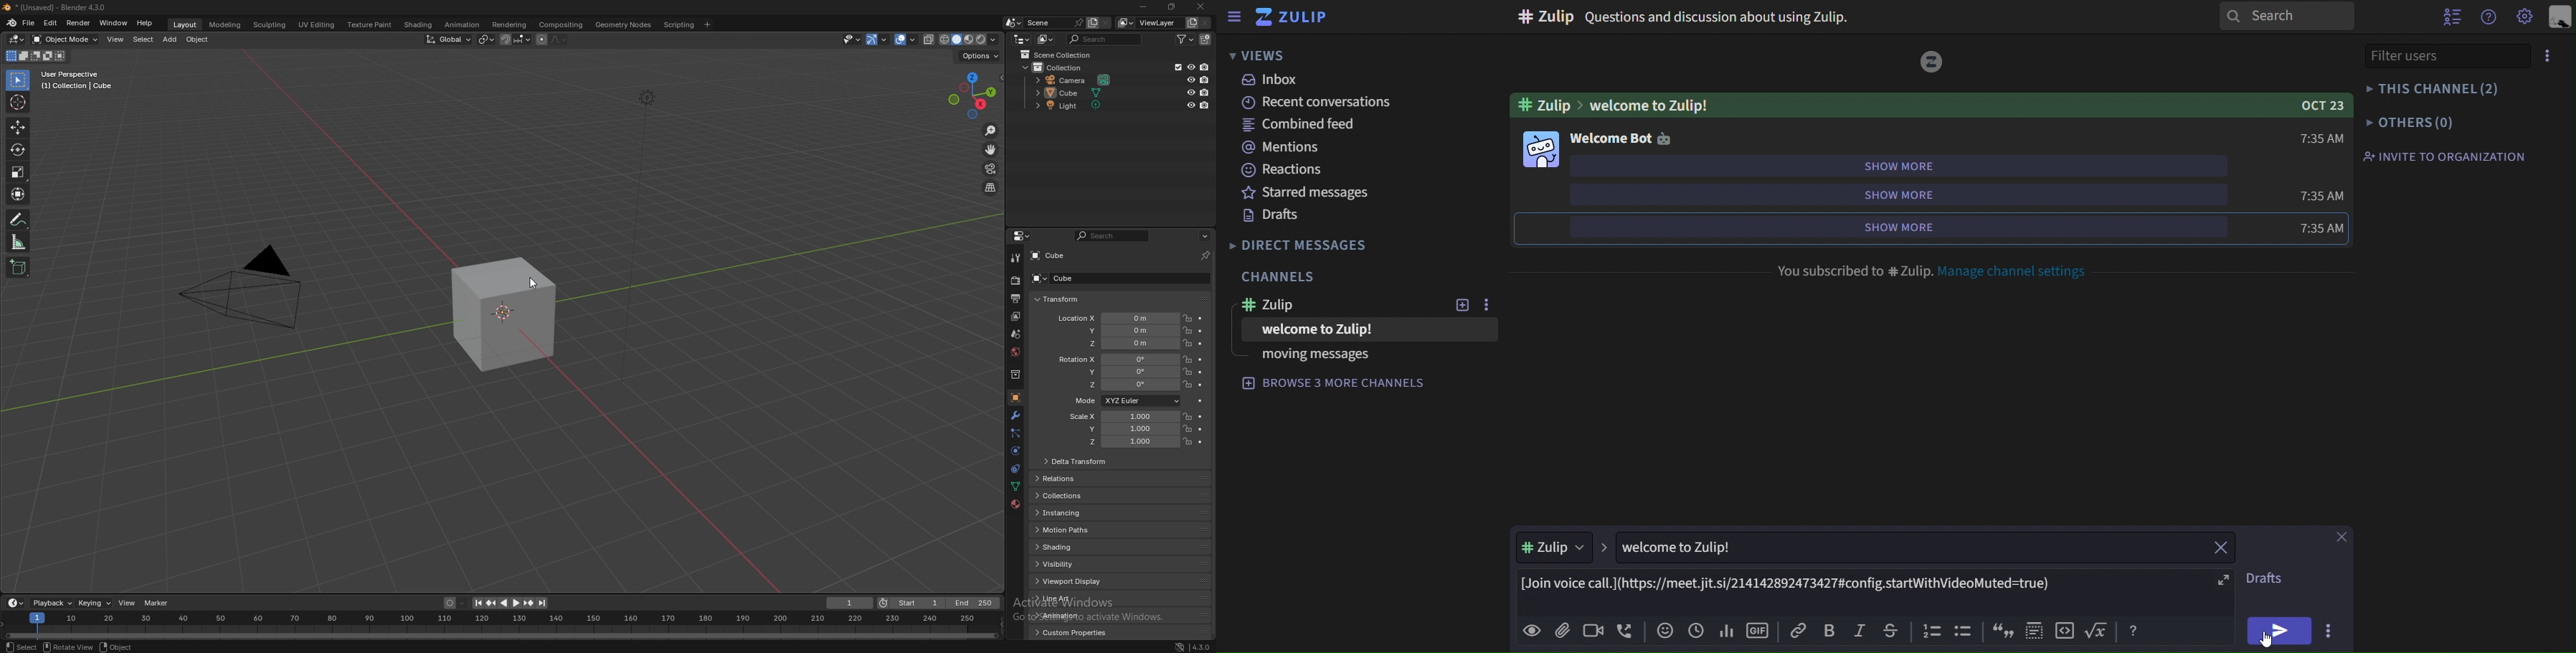 This screenshot has width=2576, height=672. I want to click on cursor, so click(2273, 639).